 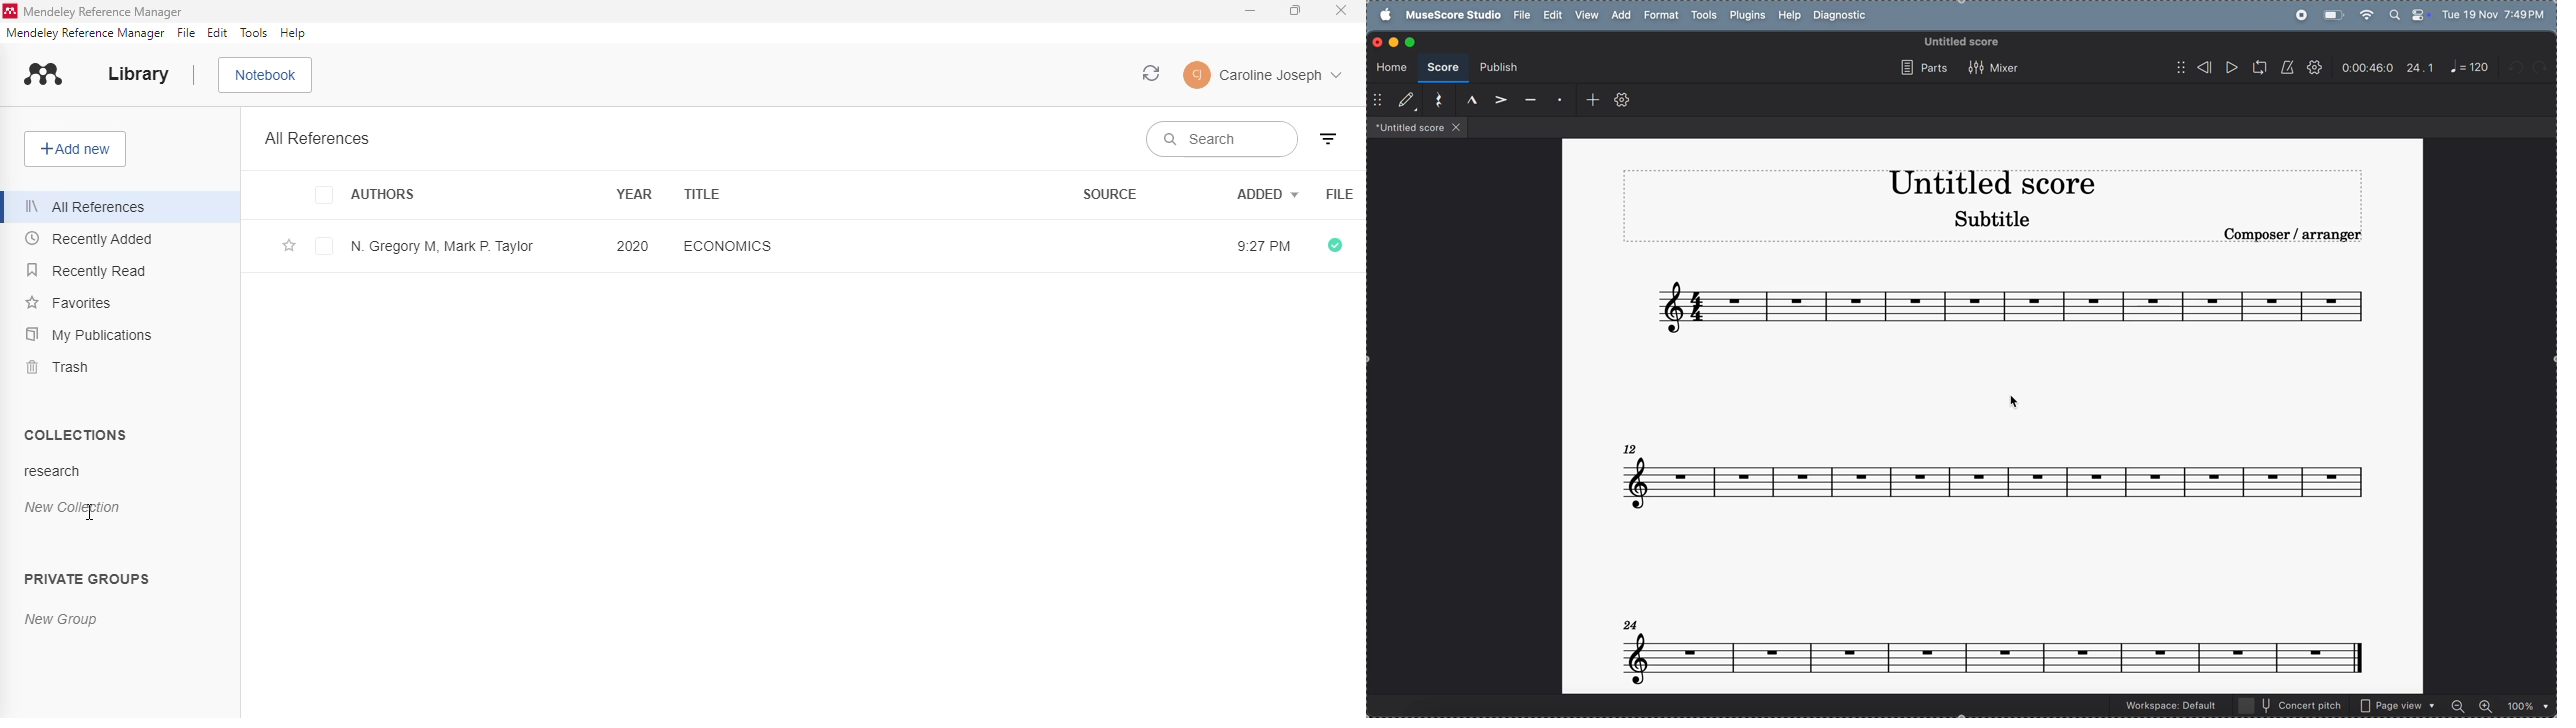 I want to click on musescore studio, so click(x=1450, y=15).